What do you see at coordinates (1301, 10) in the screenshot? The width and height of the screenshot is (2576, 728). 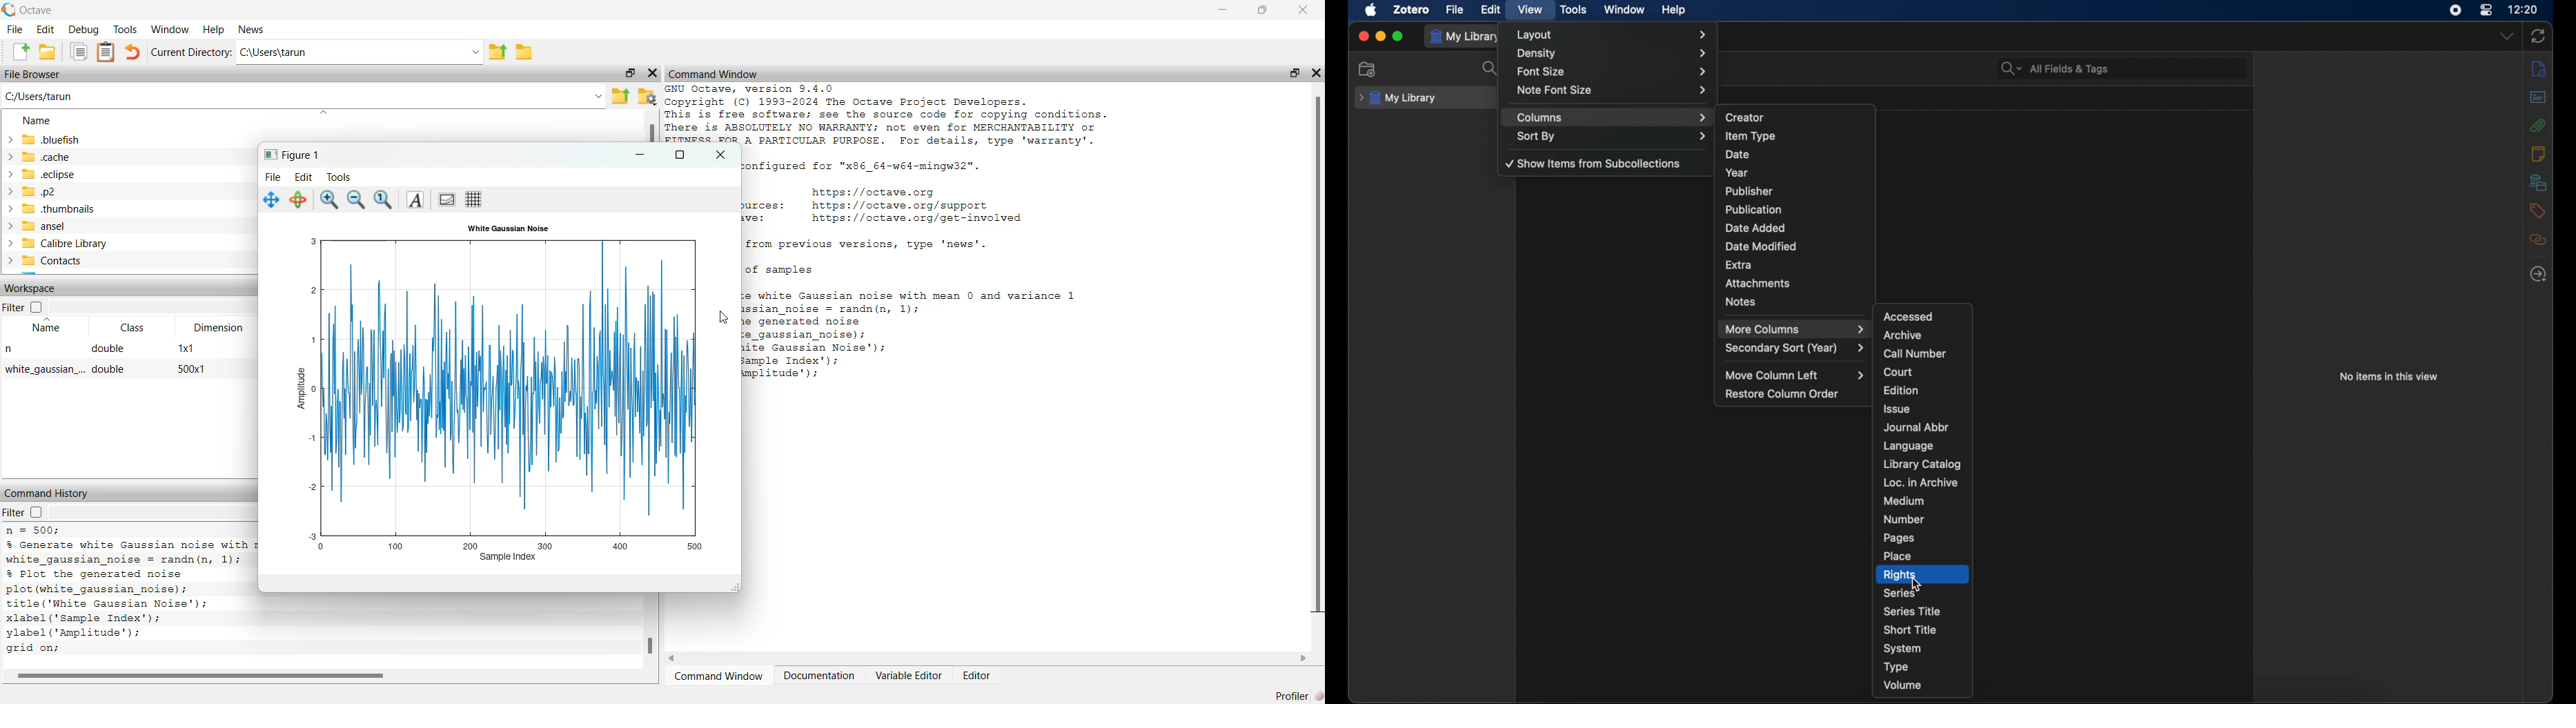 I see `close` at bounding box center [1301, 10].